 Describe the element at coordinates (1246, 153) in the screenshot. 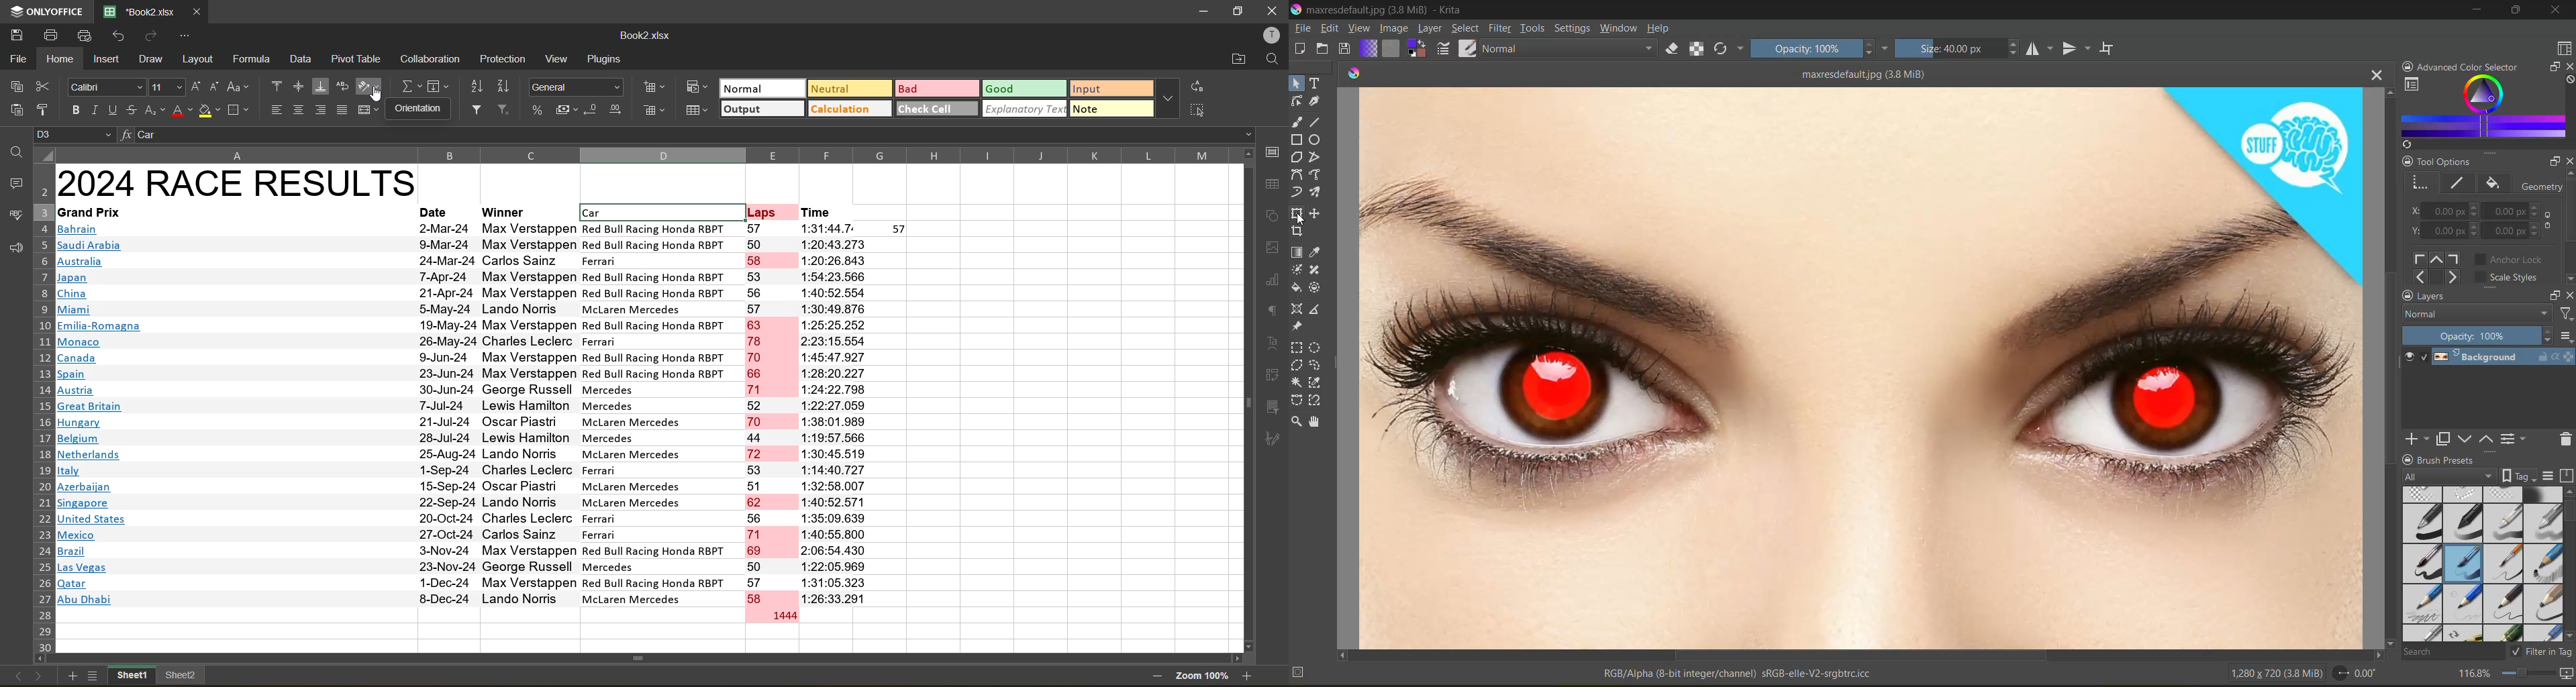

I see `Scroll up` at that location.